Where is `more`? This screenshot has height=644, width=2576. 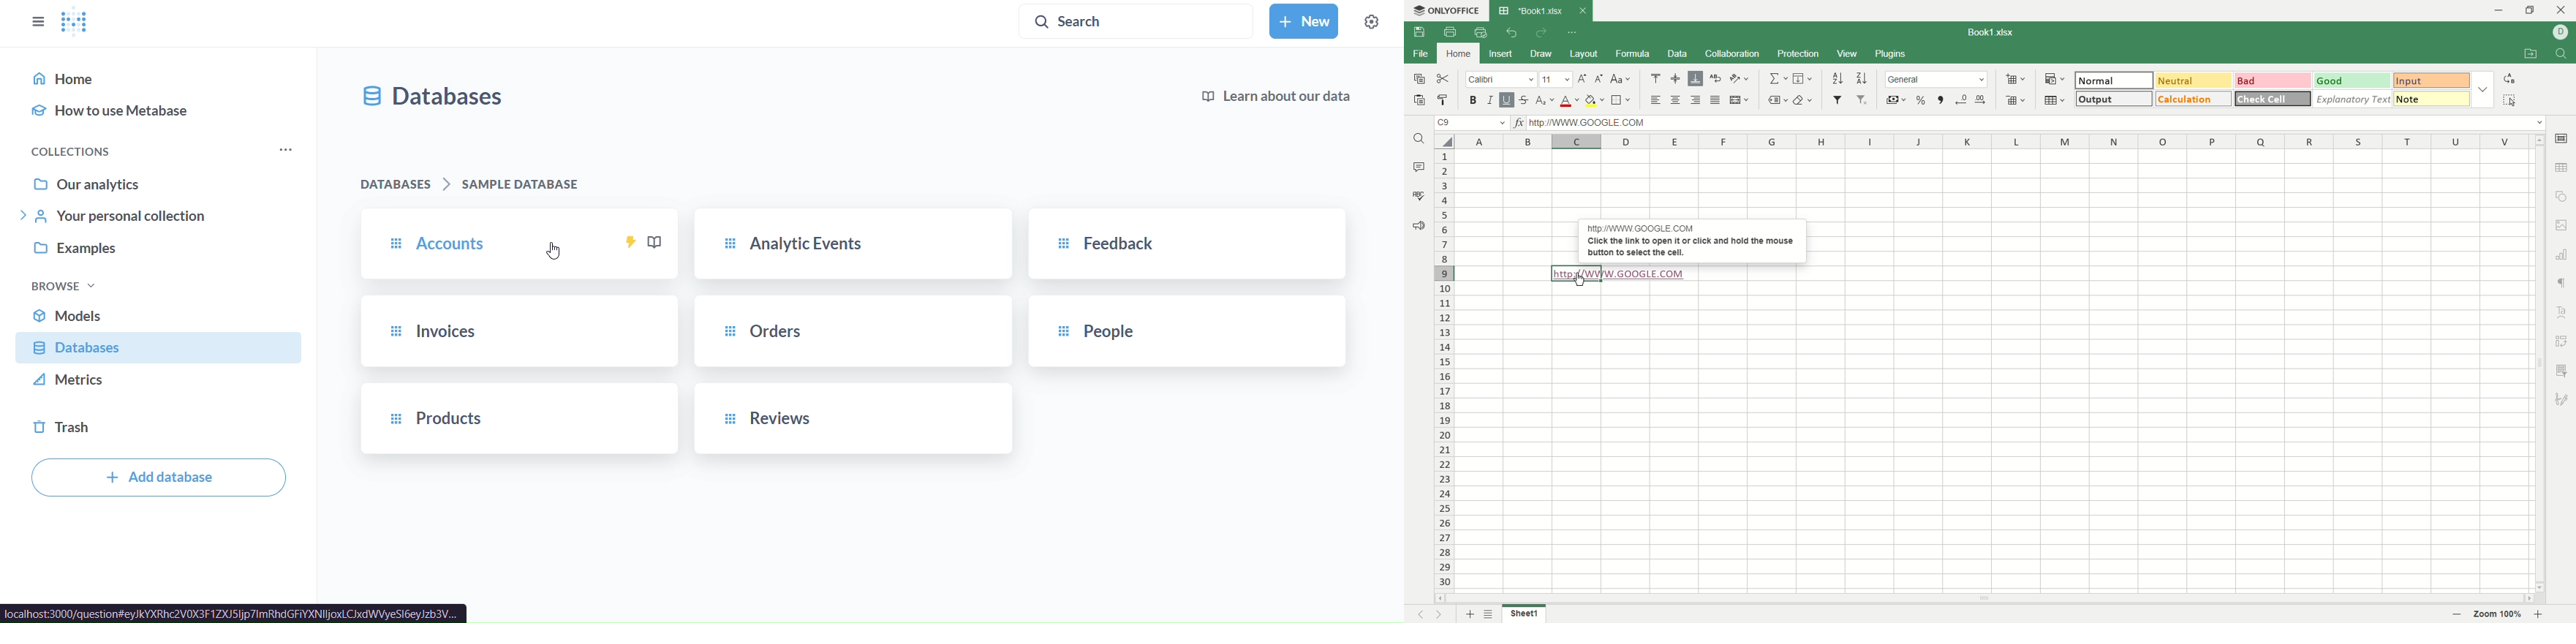
more is located at coordinates (286, 150).